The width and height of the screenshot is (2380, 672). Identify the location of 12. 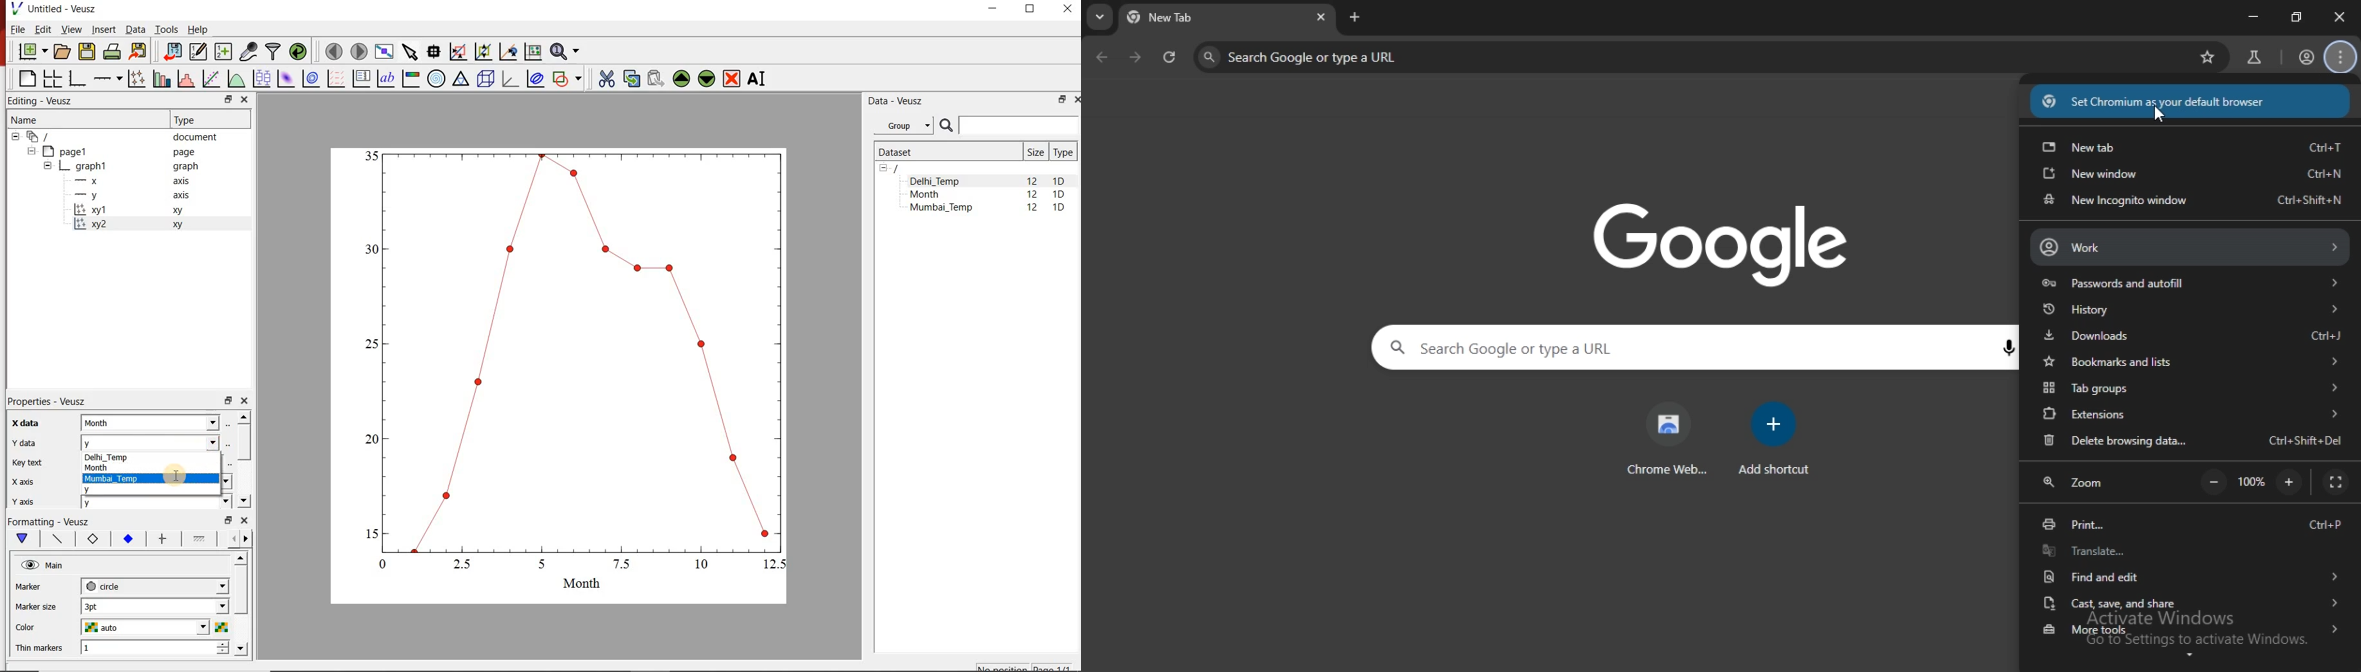
(1032, 196).